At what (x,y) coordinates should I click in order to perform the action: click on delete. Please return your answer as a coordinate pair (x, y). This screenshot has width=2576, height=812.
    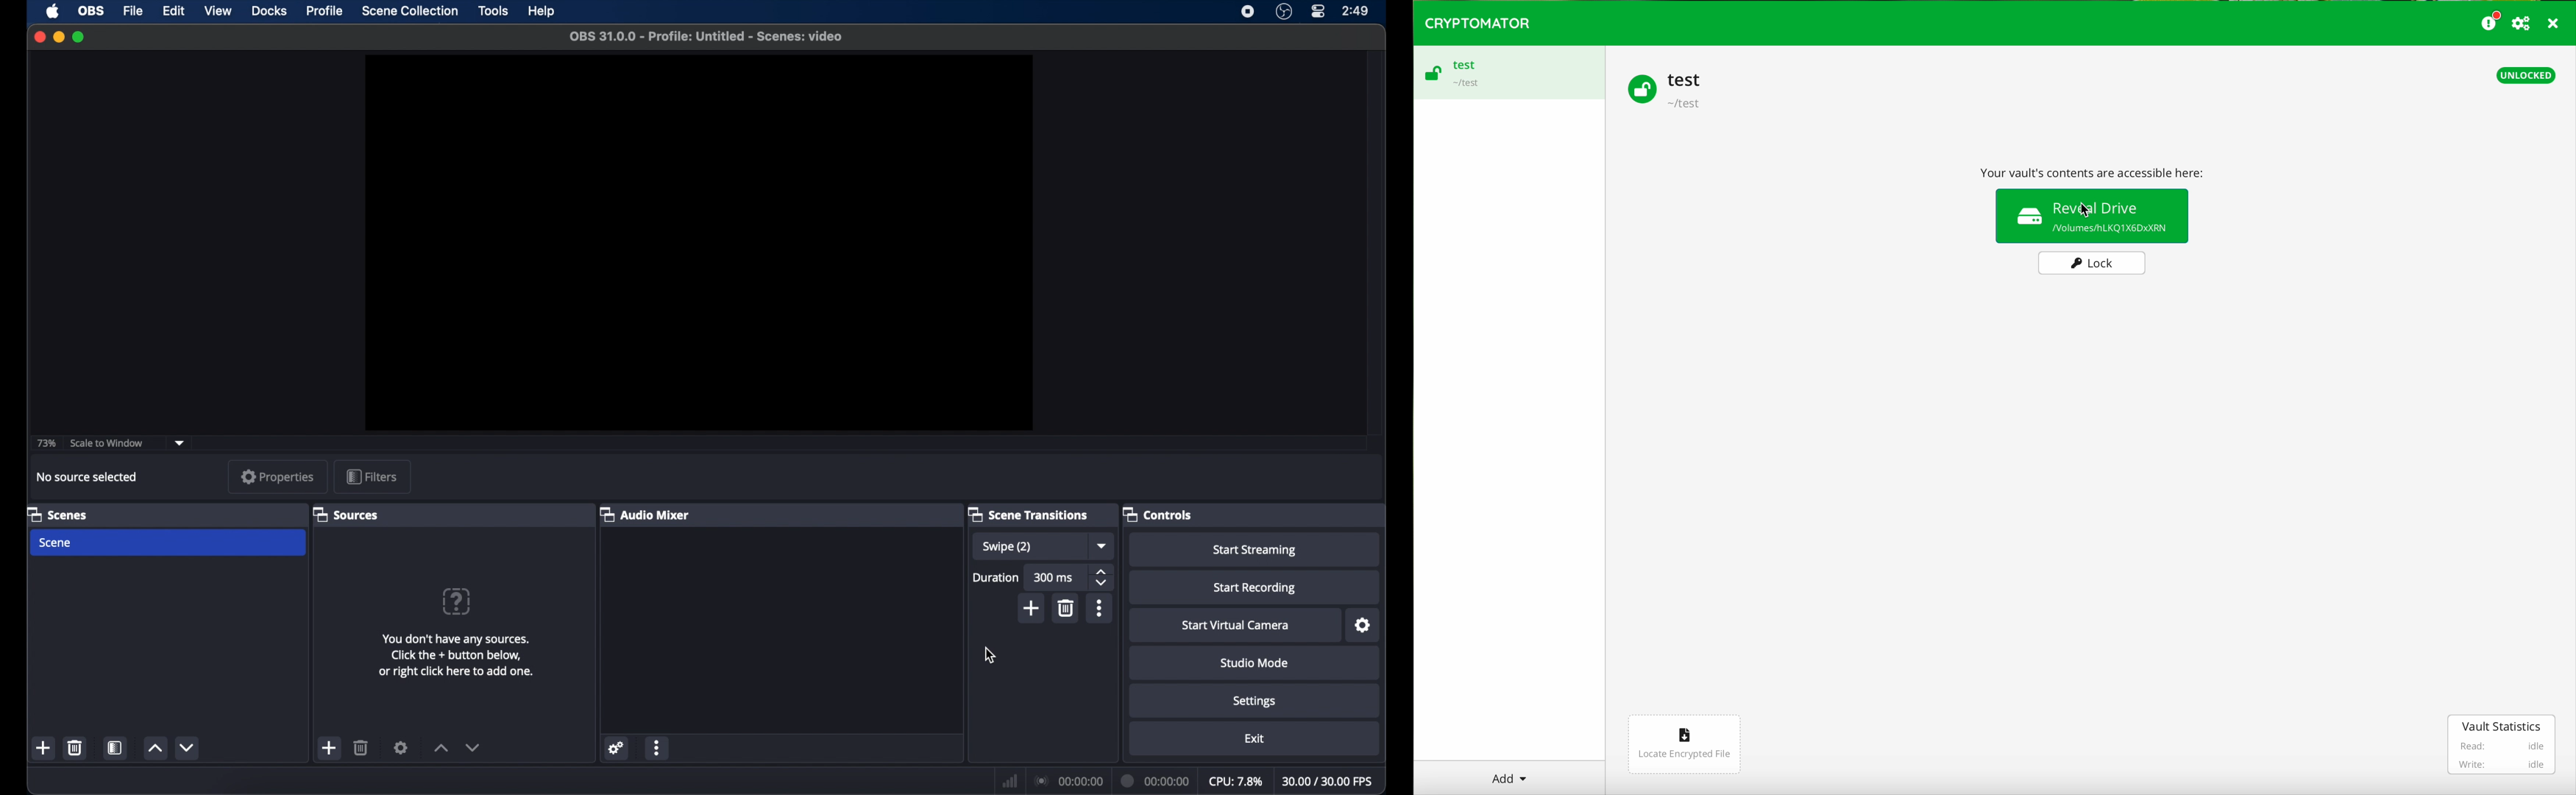
    Looking at the image, I should click on (74, 748).